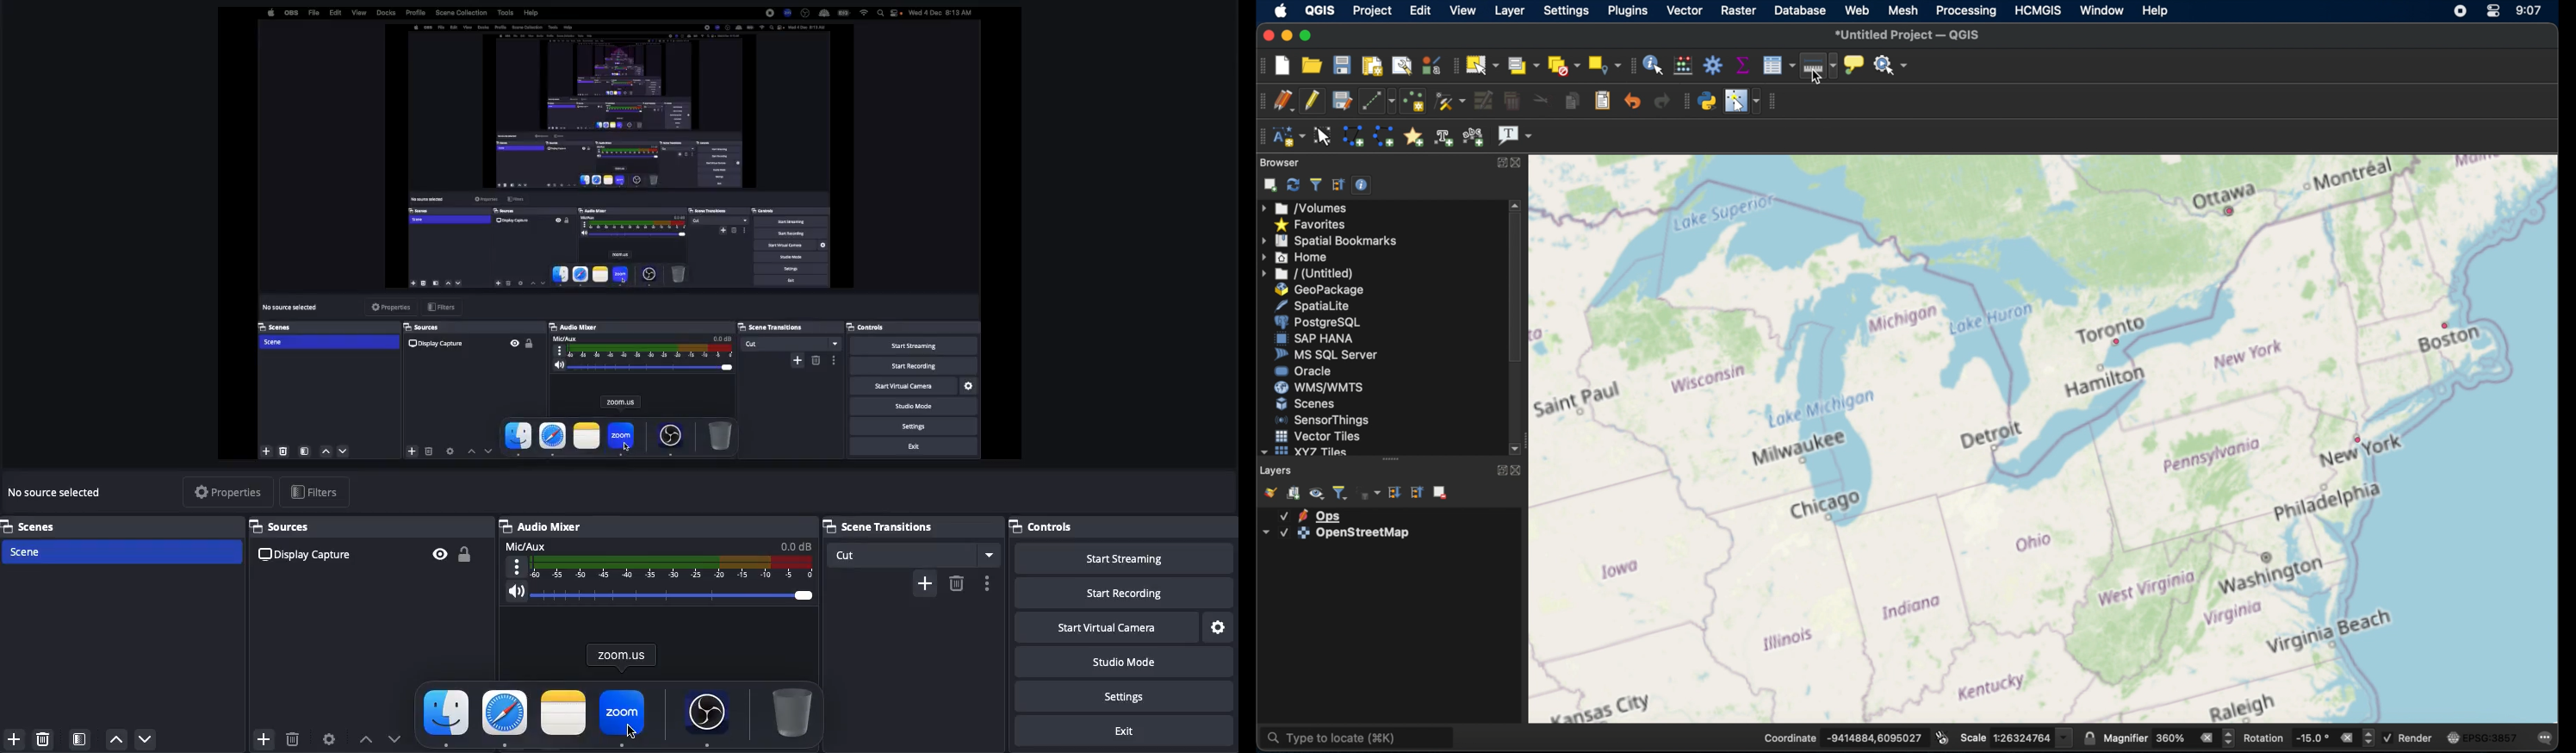 This screenshot has height=756, width=2576. I want to click on open street map, so click(2156, 244).